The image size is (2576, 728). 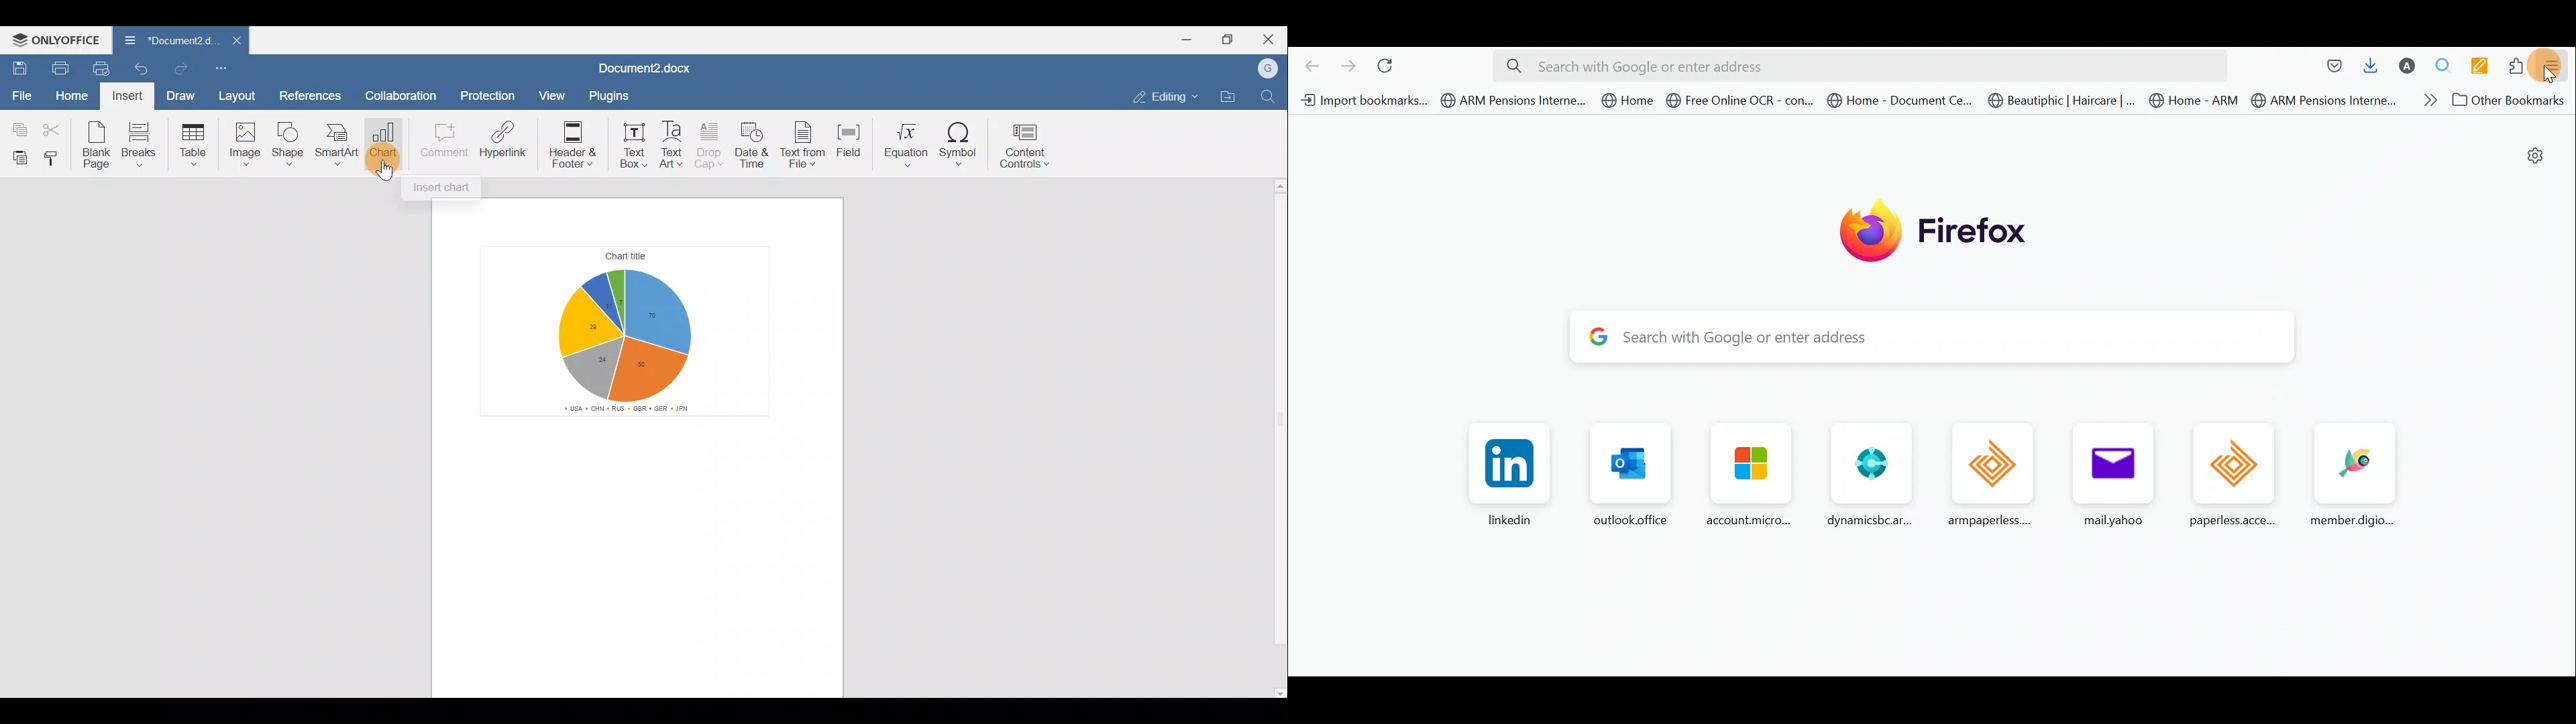 What do you see at coordinates (182, 96) in the screenshot?
I see `Draw` at bounding box center [182, 96].